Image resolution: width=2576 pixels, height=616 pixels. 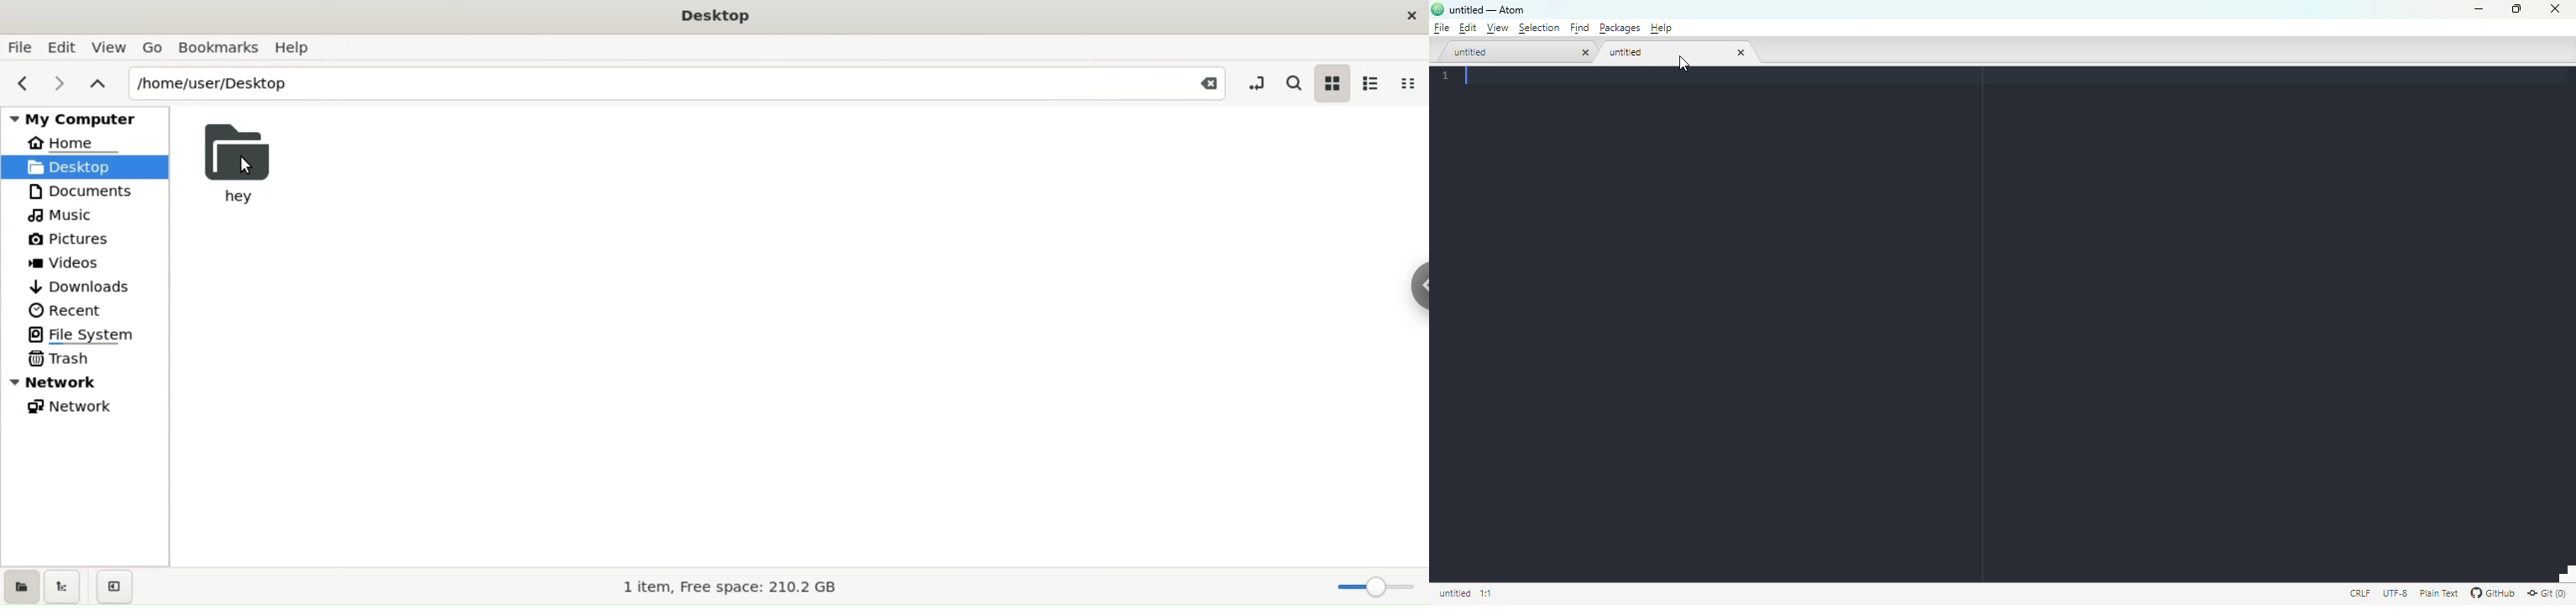 What do you see at coordinates (1406, 83) in the screenshot?
I see `compact view` at bounding box center [1406, 83].